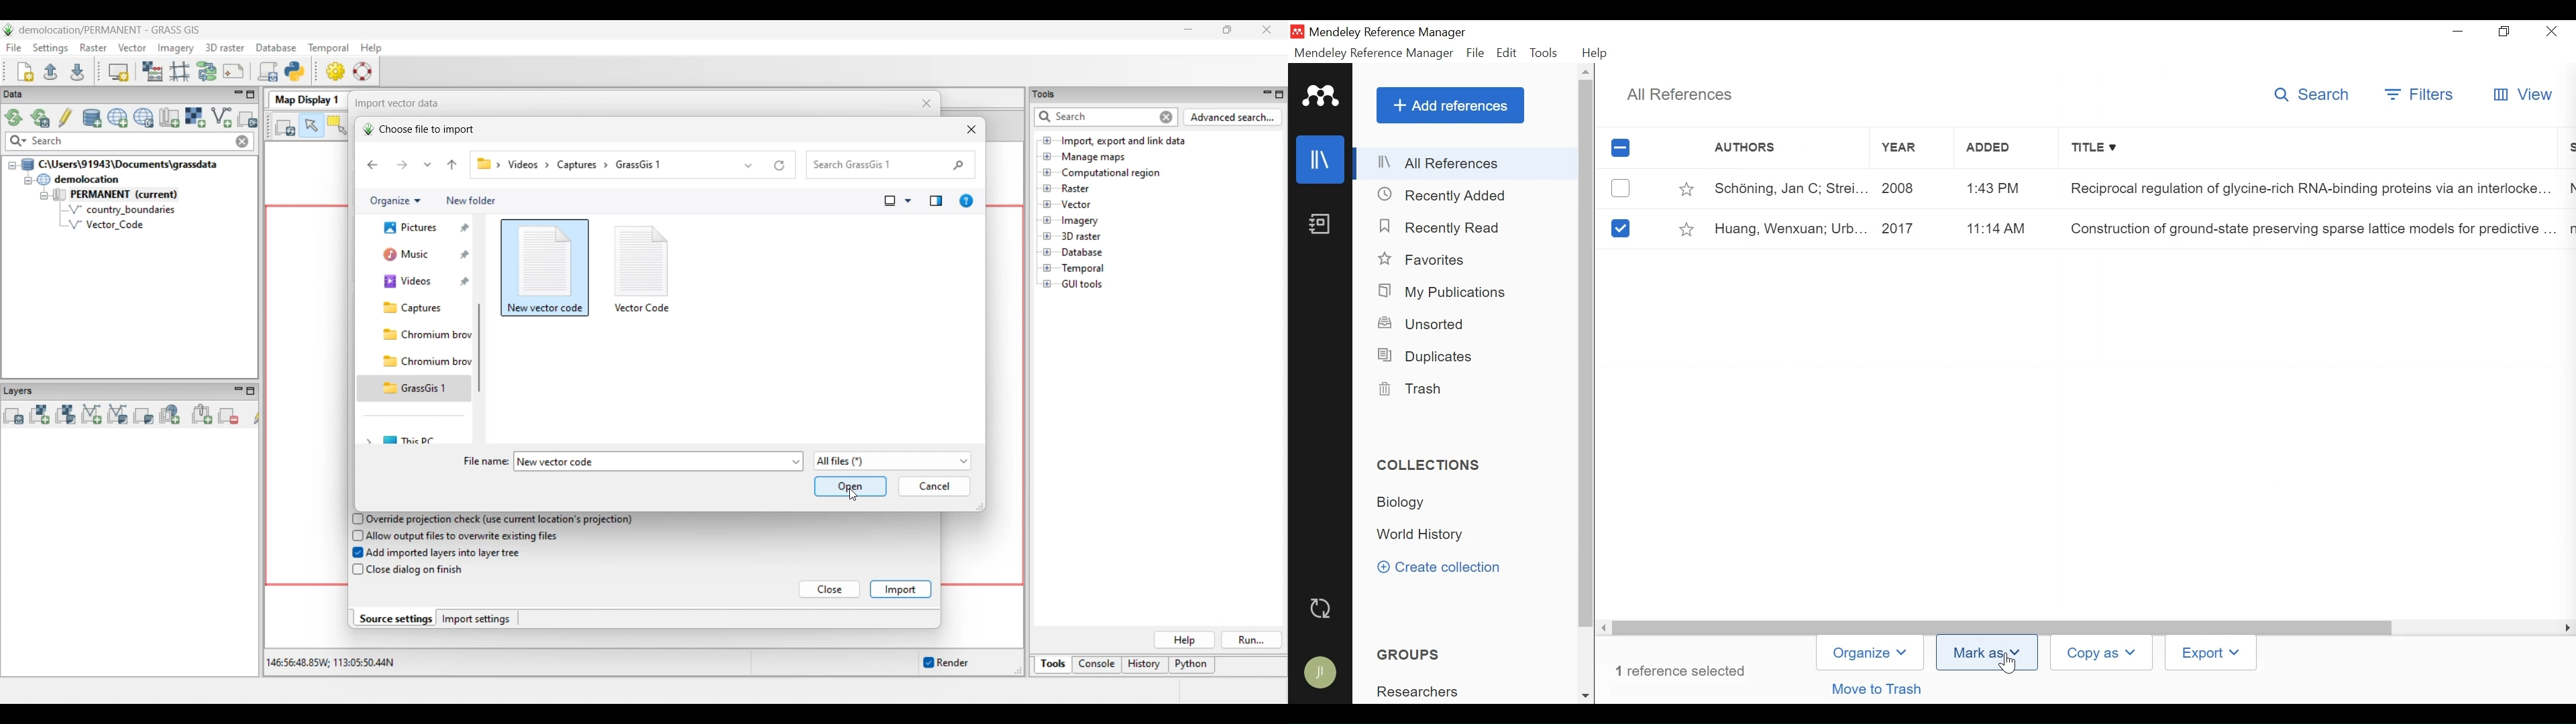  Describe the element at coordinates (1898, 150) in the screenshot. I see `Year` at that location.